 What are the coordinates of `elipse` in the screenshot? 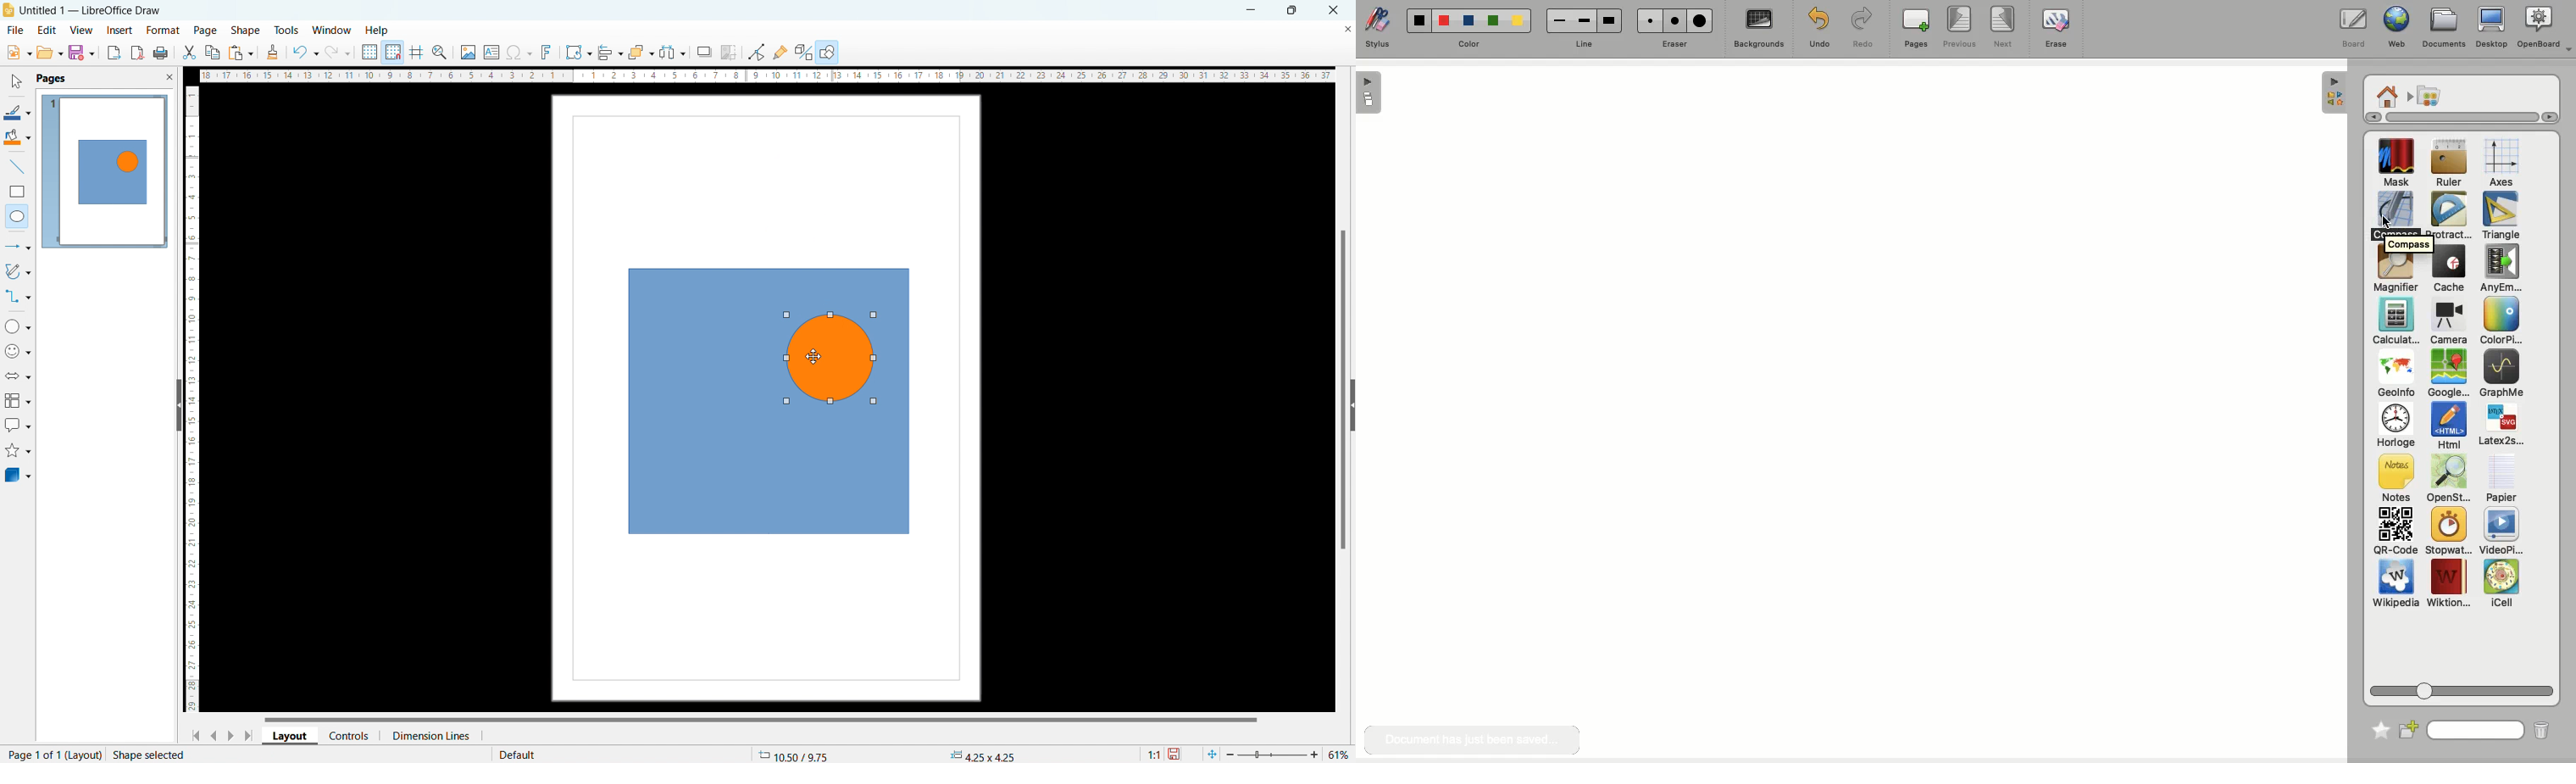 It's located at (17, 215).